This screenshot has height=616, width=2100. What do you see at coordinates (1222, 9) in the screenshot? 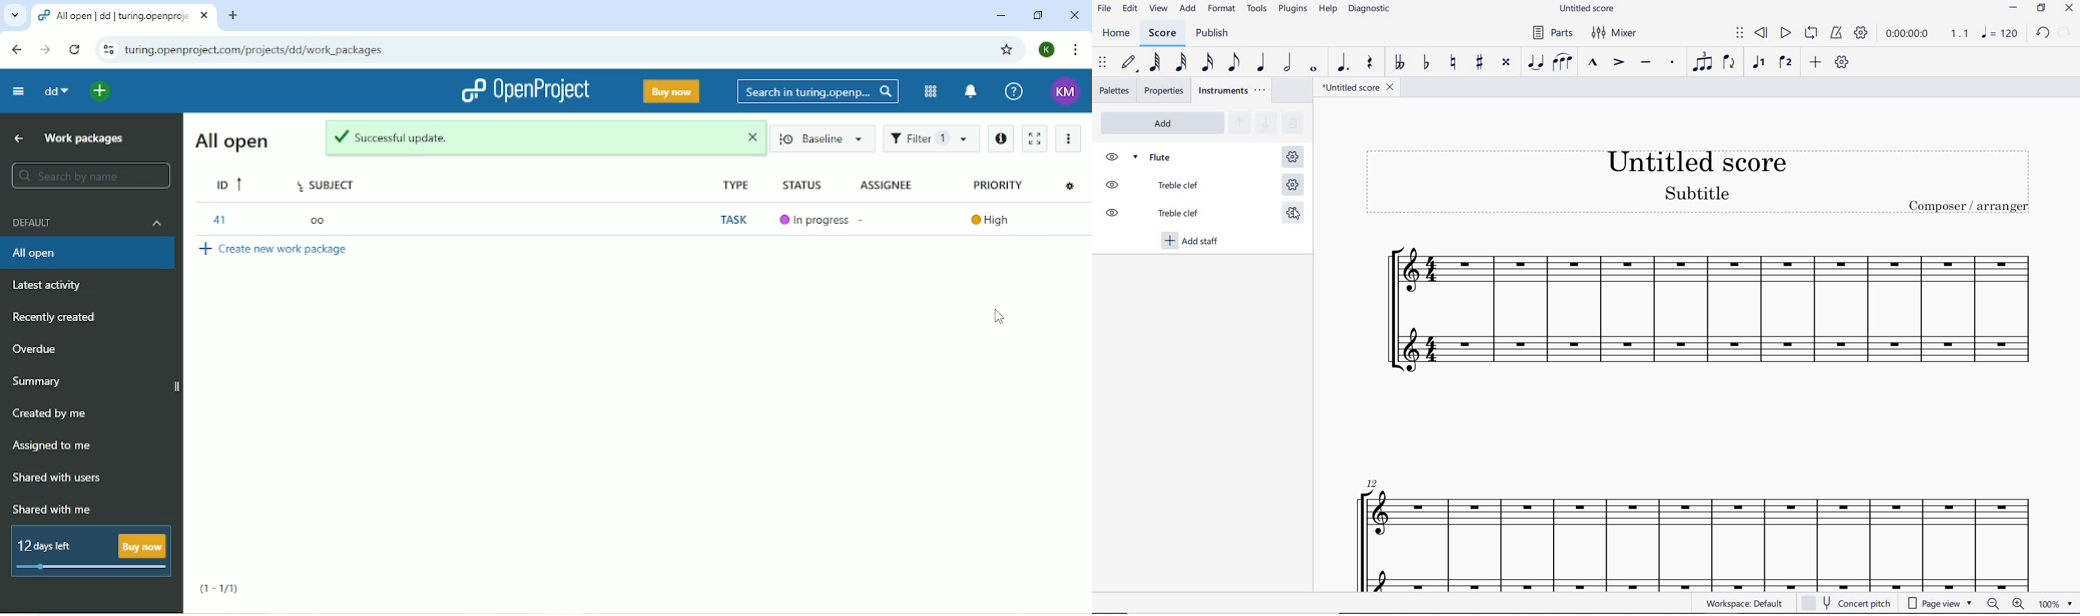
I see `FORMAT` at bounding box center [1222, 9].